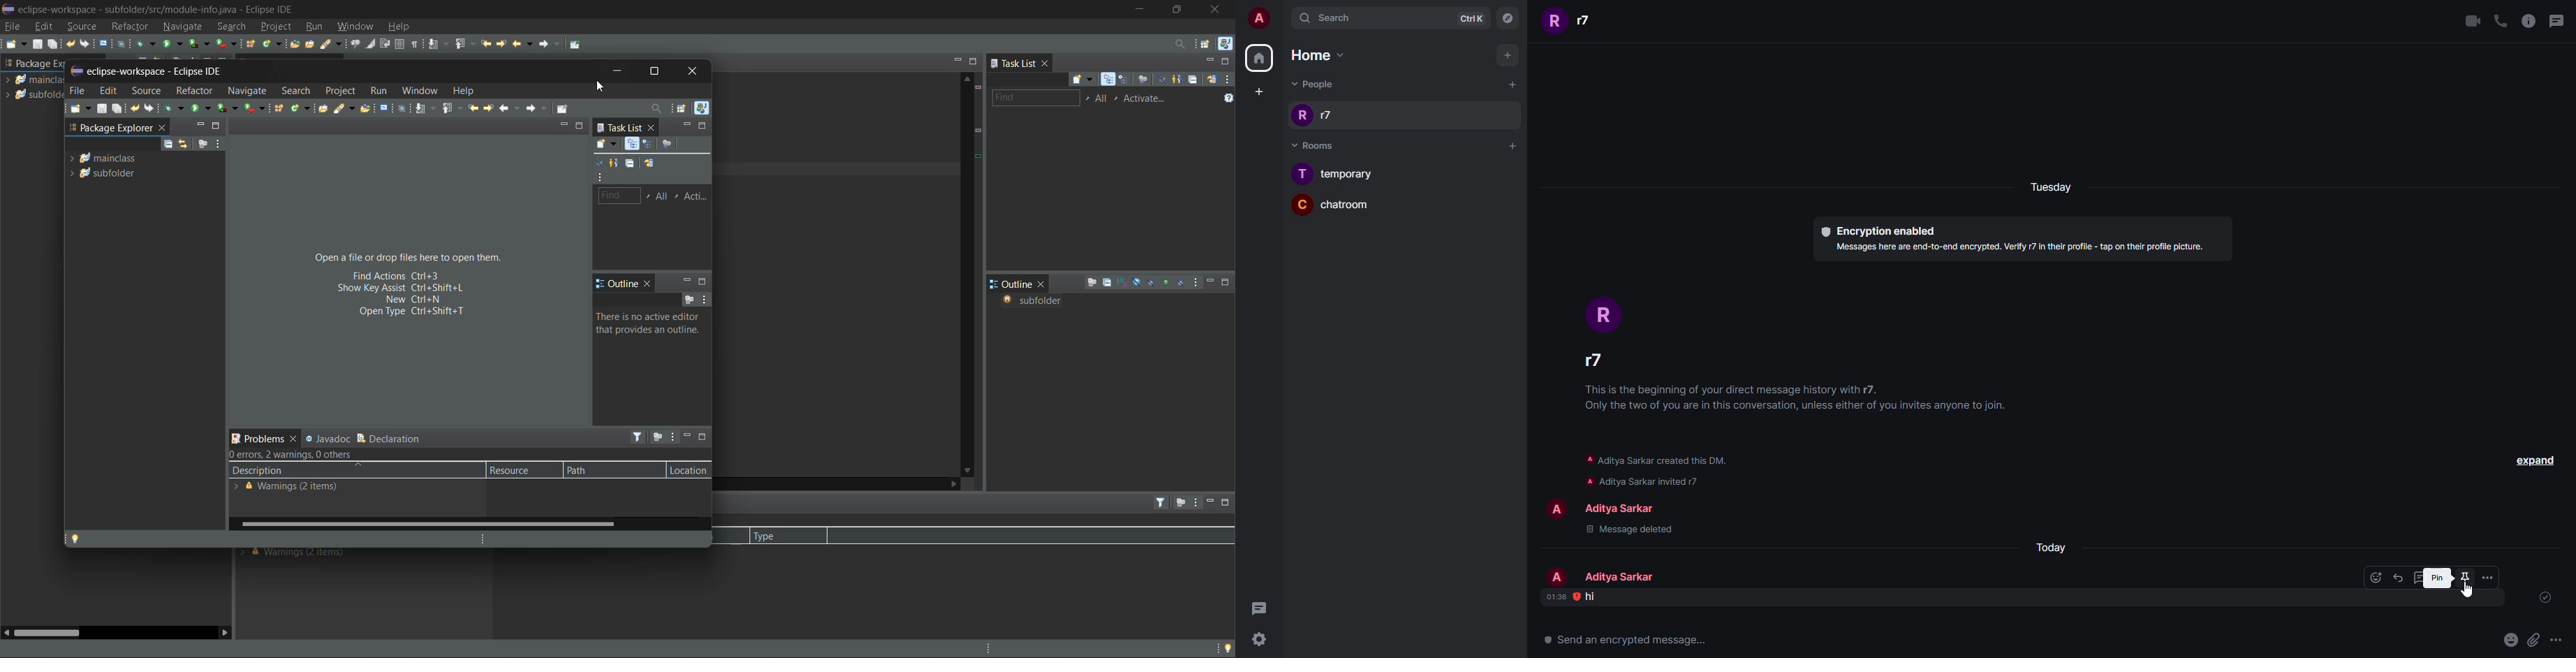  I want to click on click, so click(2465, 576).